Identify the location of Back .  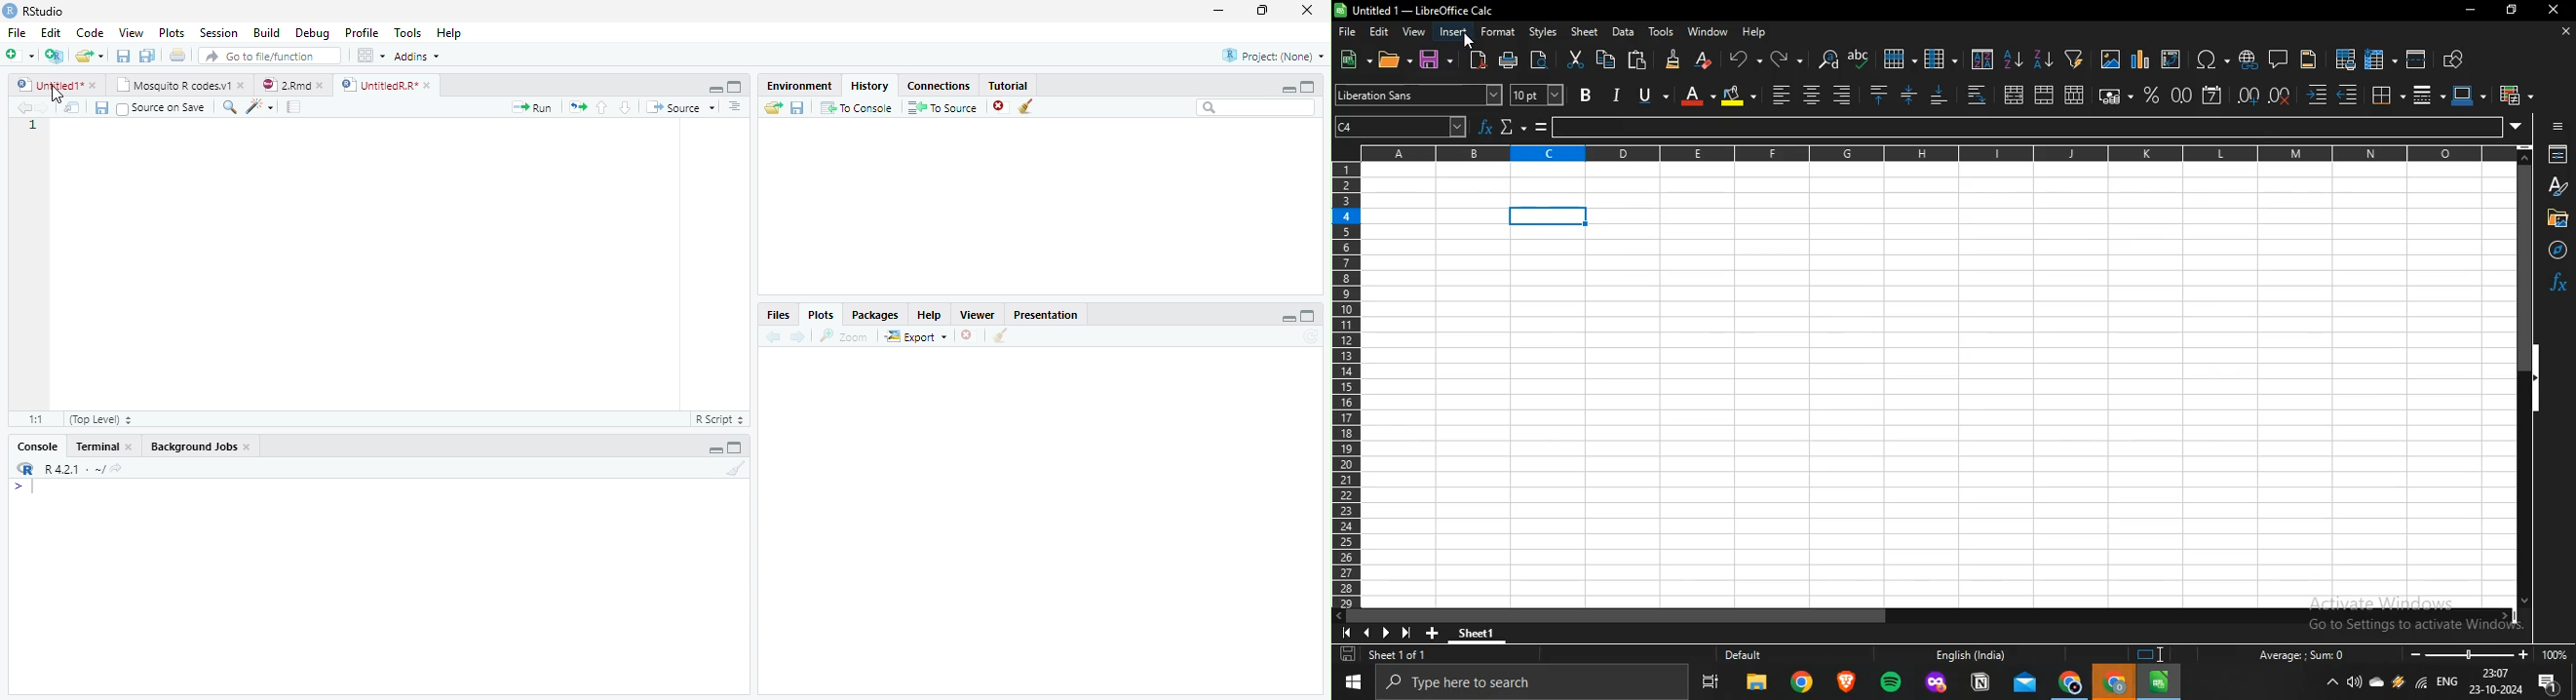
(25, 108).